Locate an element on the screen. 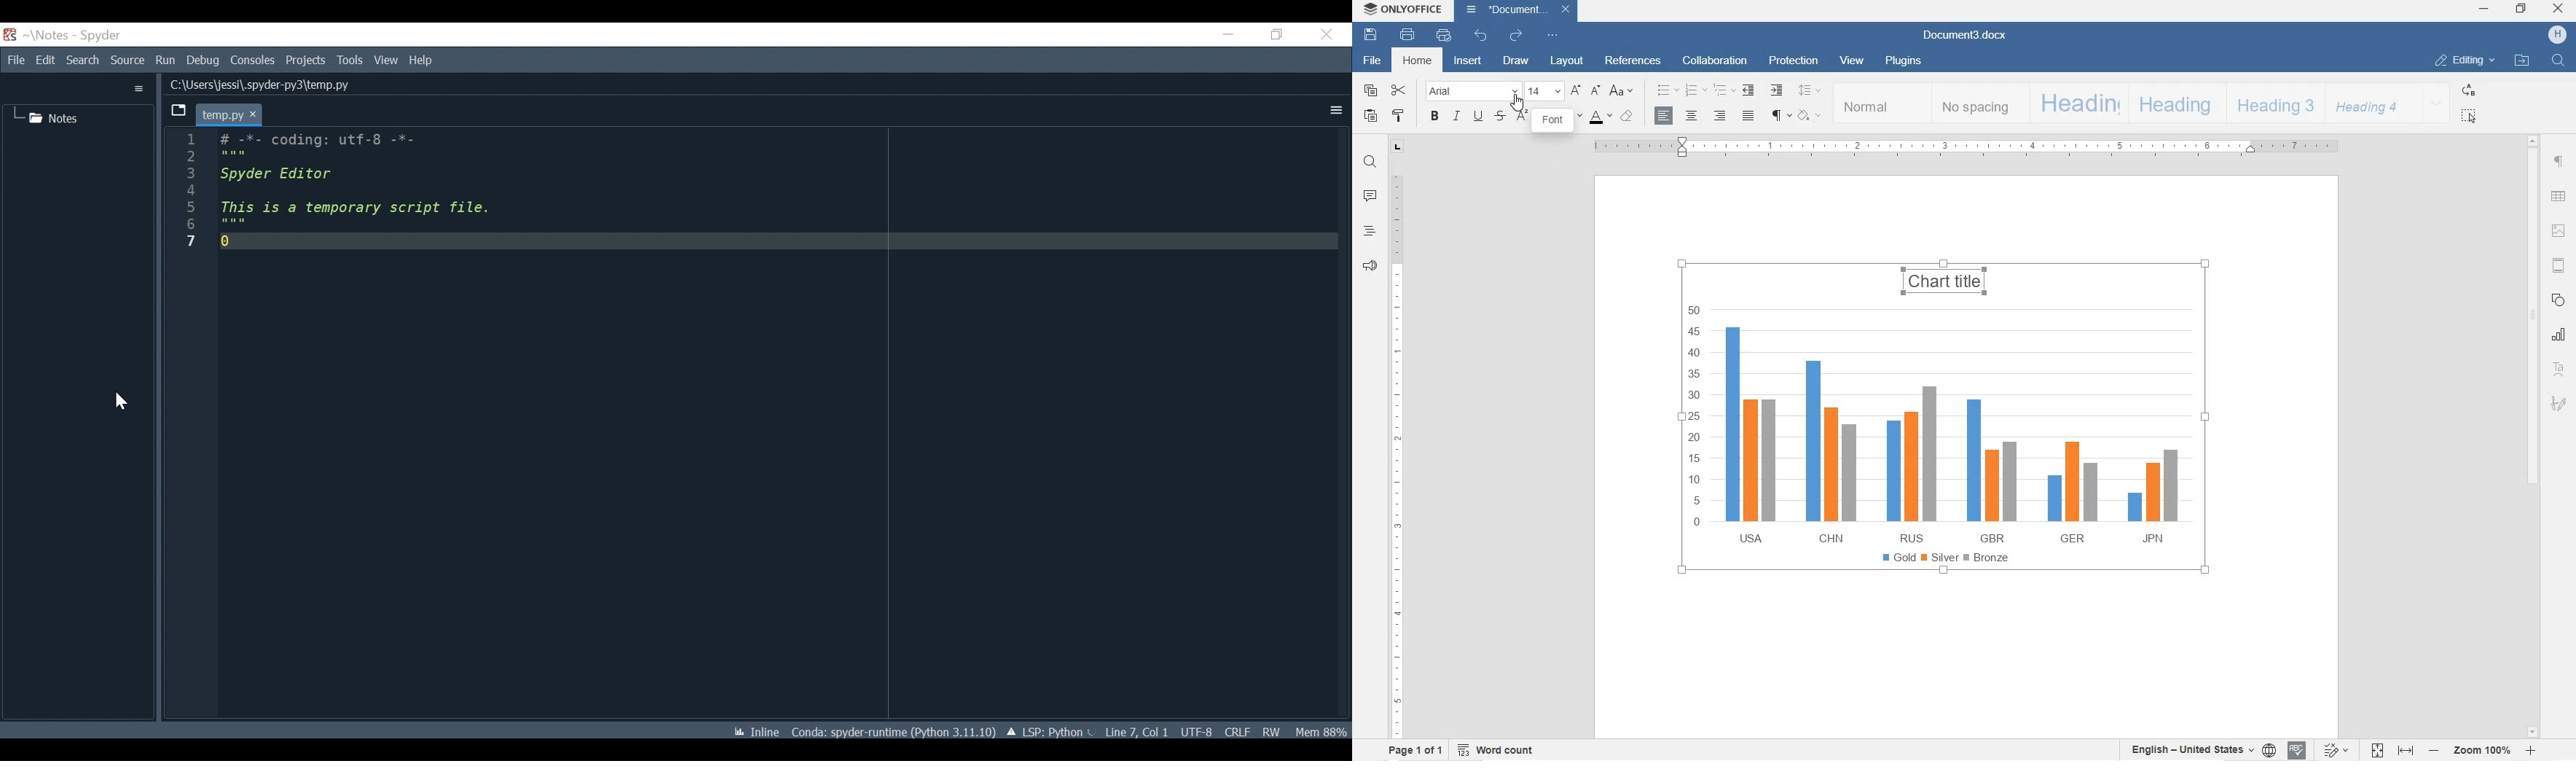  UNDO is located at coordinates (1478, 36).